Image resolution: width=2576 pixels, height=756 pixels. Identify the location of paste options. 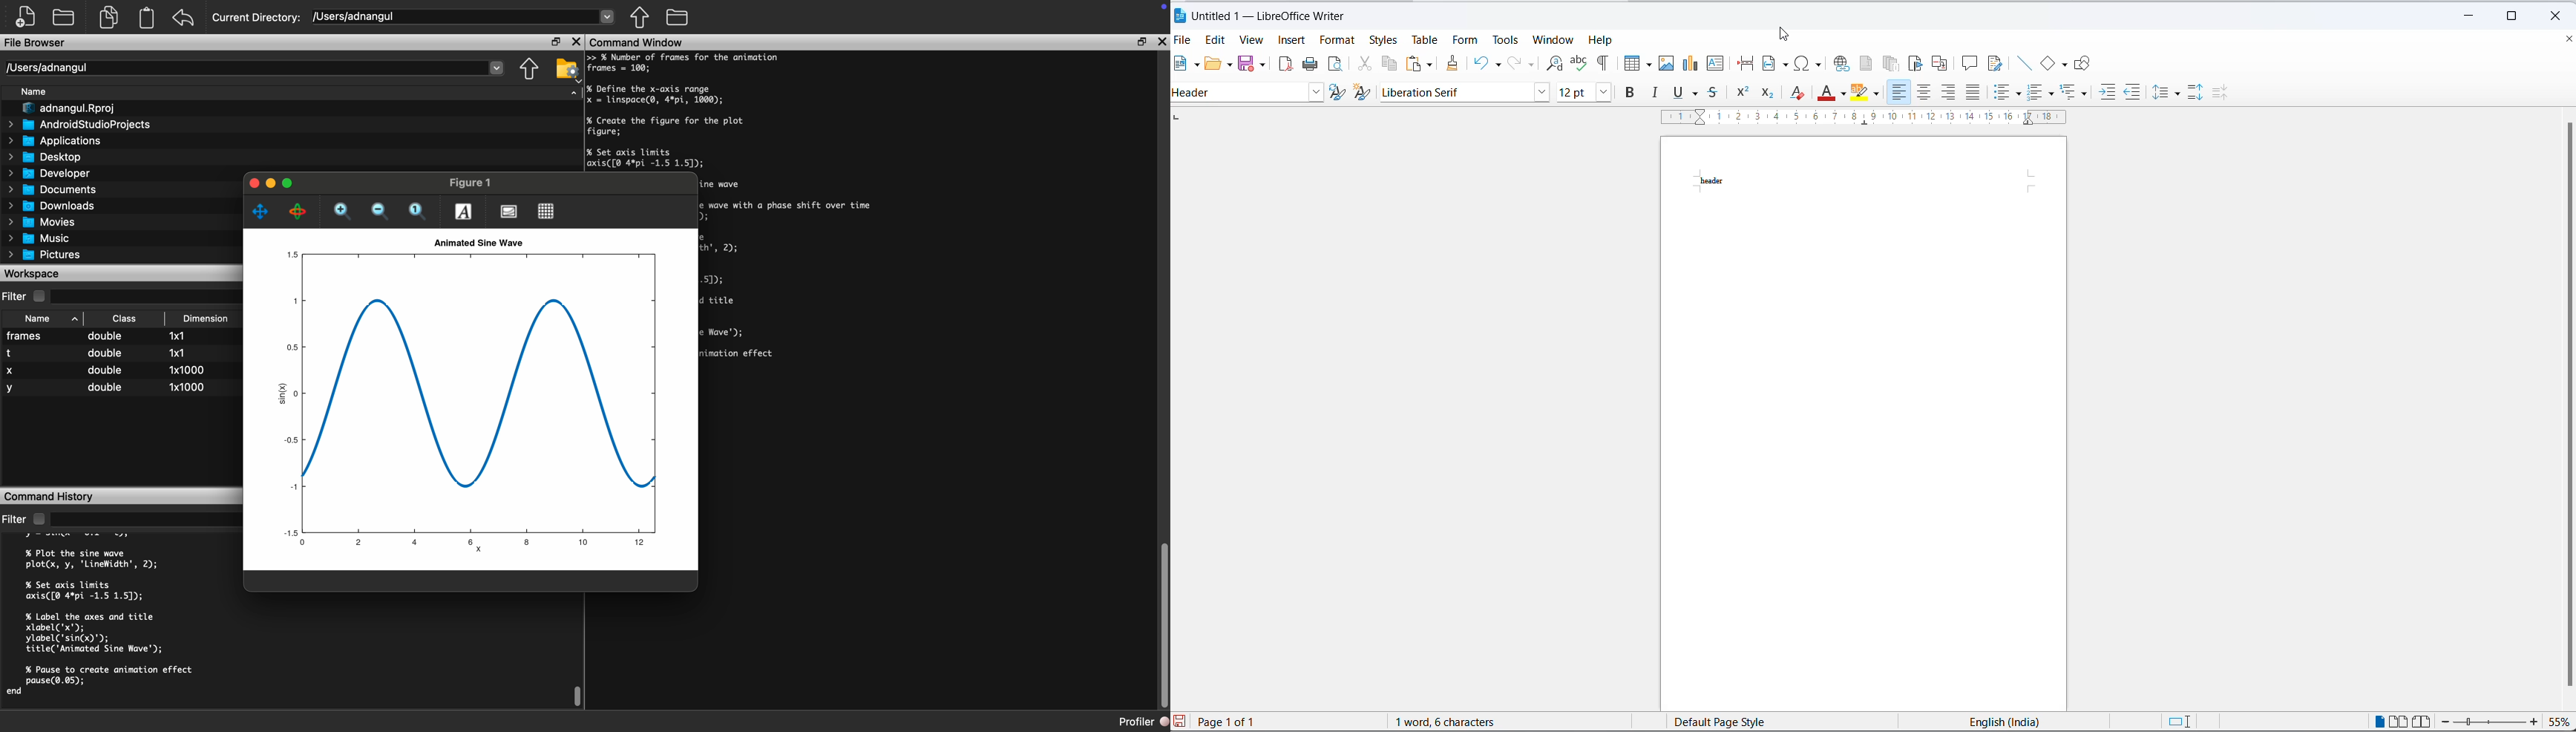
(1413, 63).